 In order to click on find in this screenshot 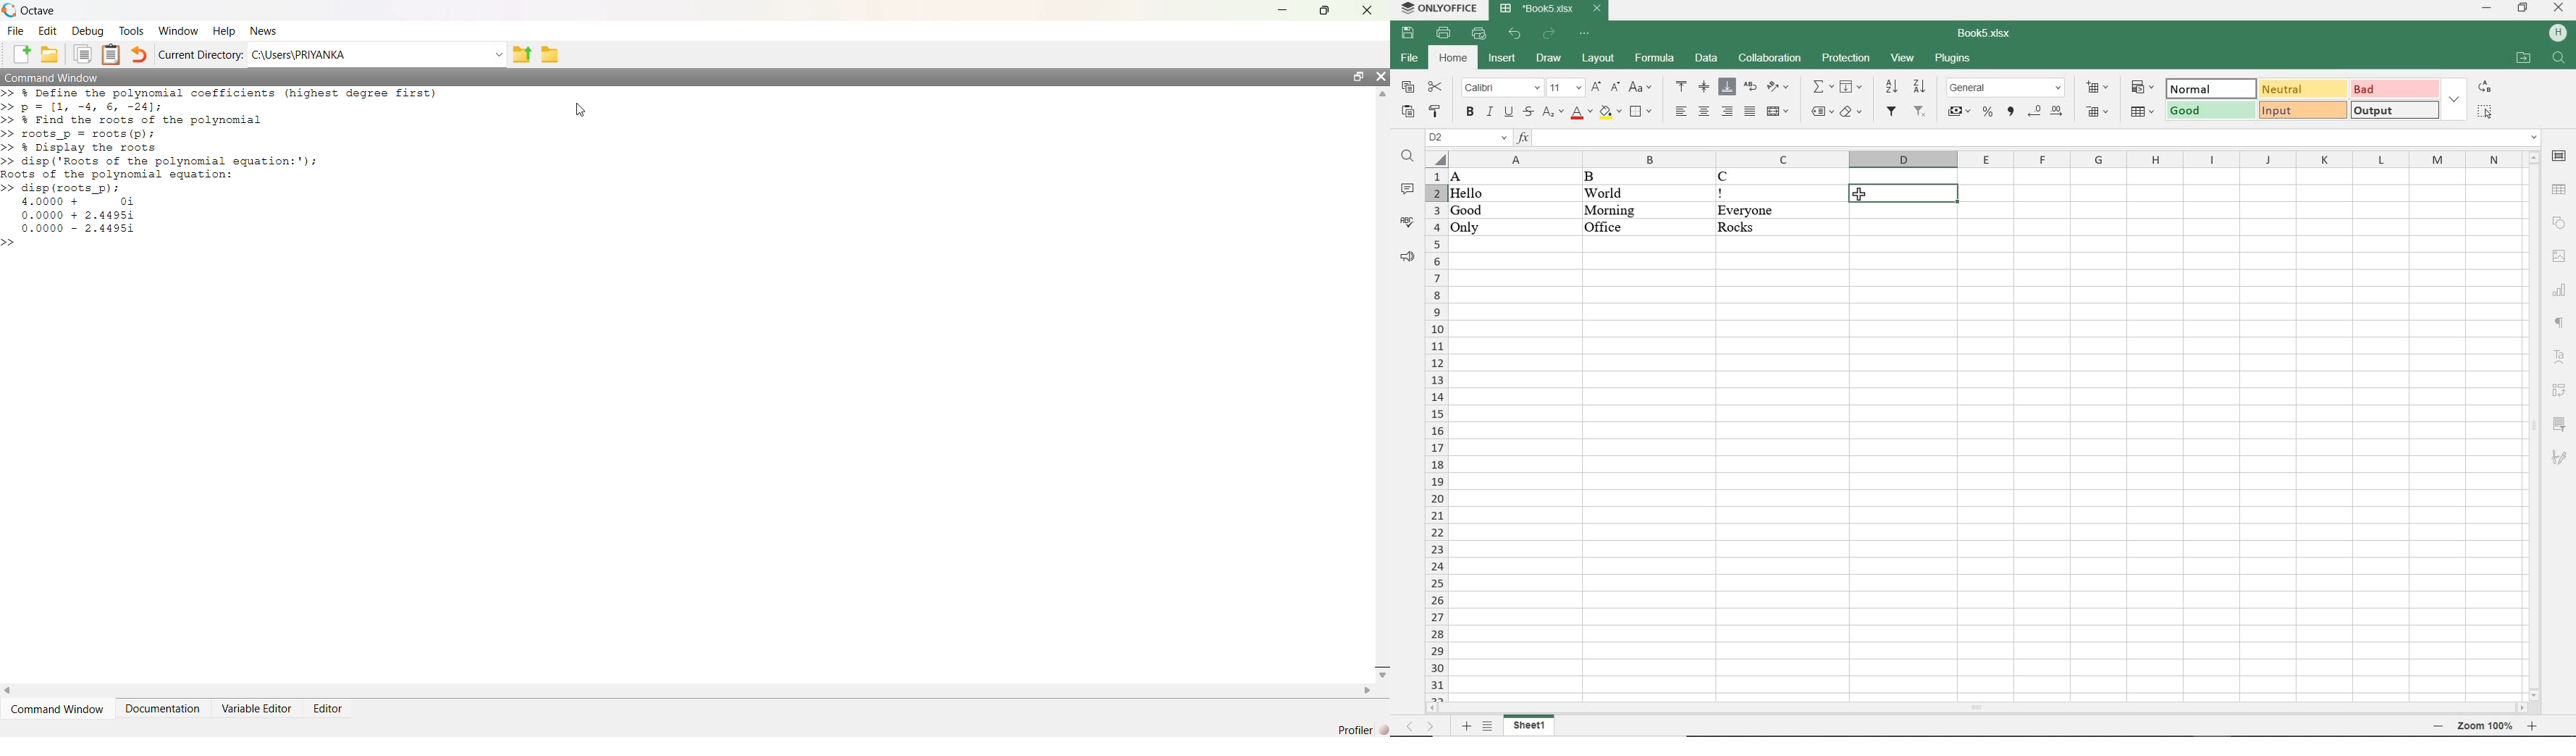, I will do `click(2561, 58)`.